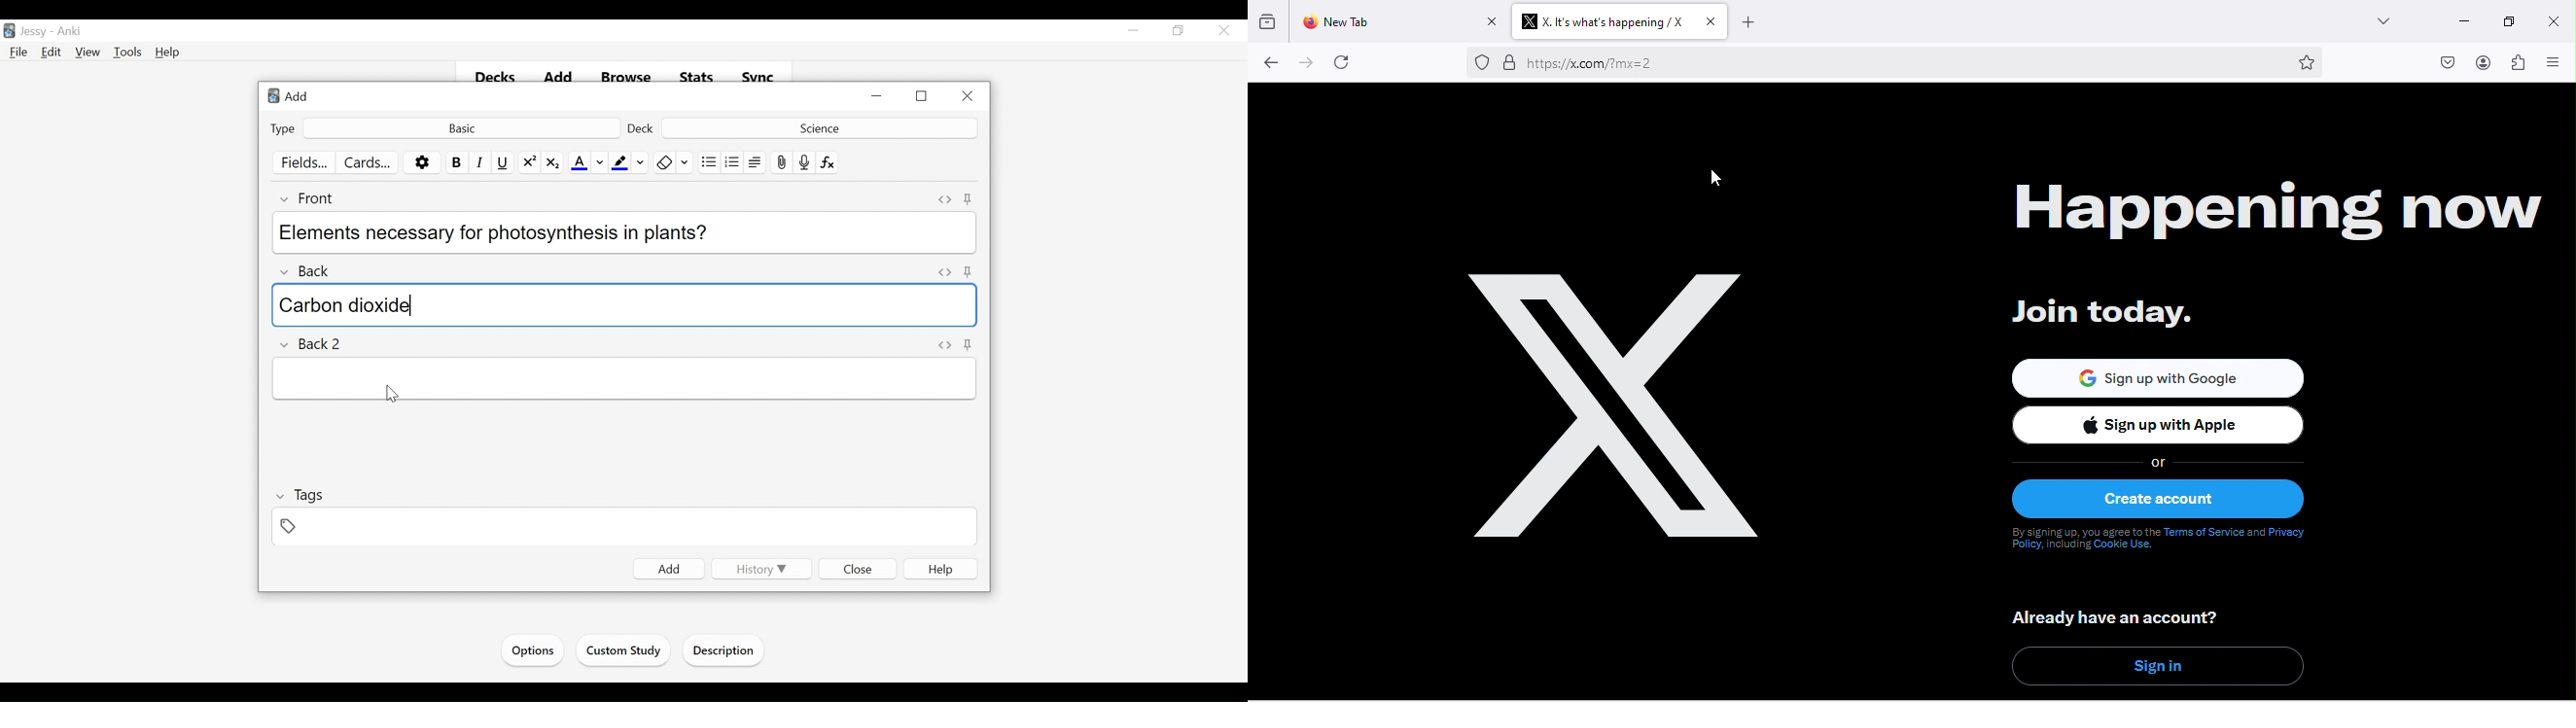  I want to click on pocket, so click(2440, 60).